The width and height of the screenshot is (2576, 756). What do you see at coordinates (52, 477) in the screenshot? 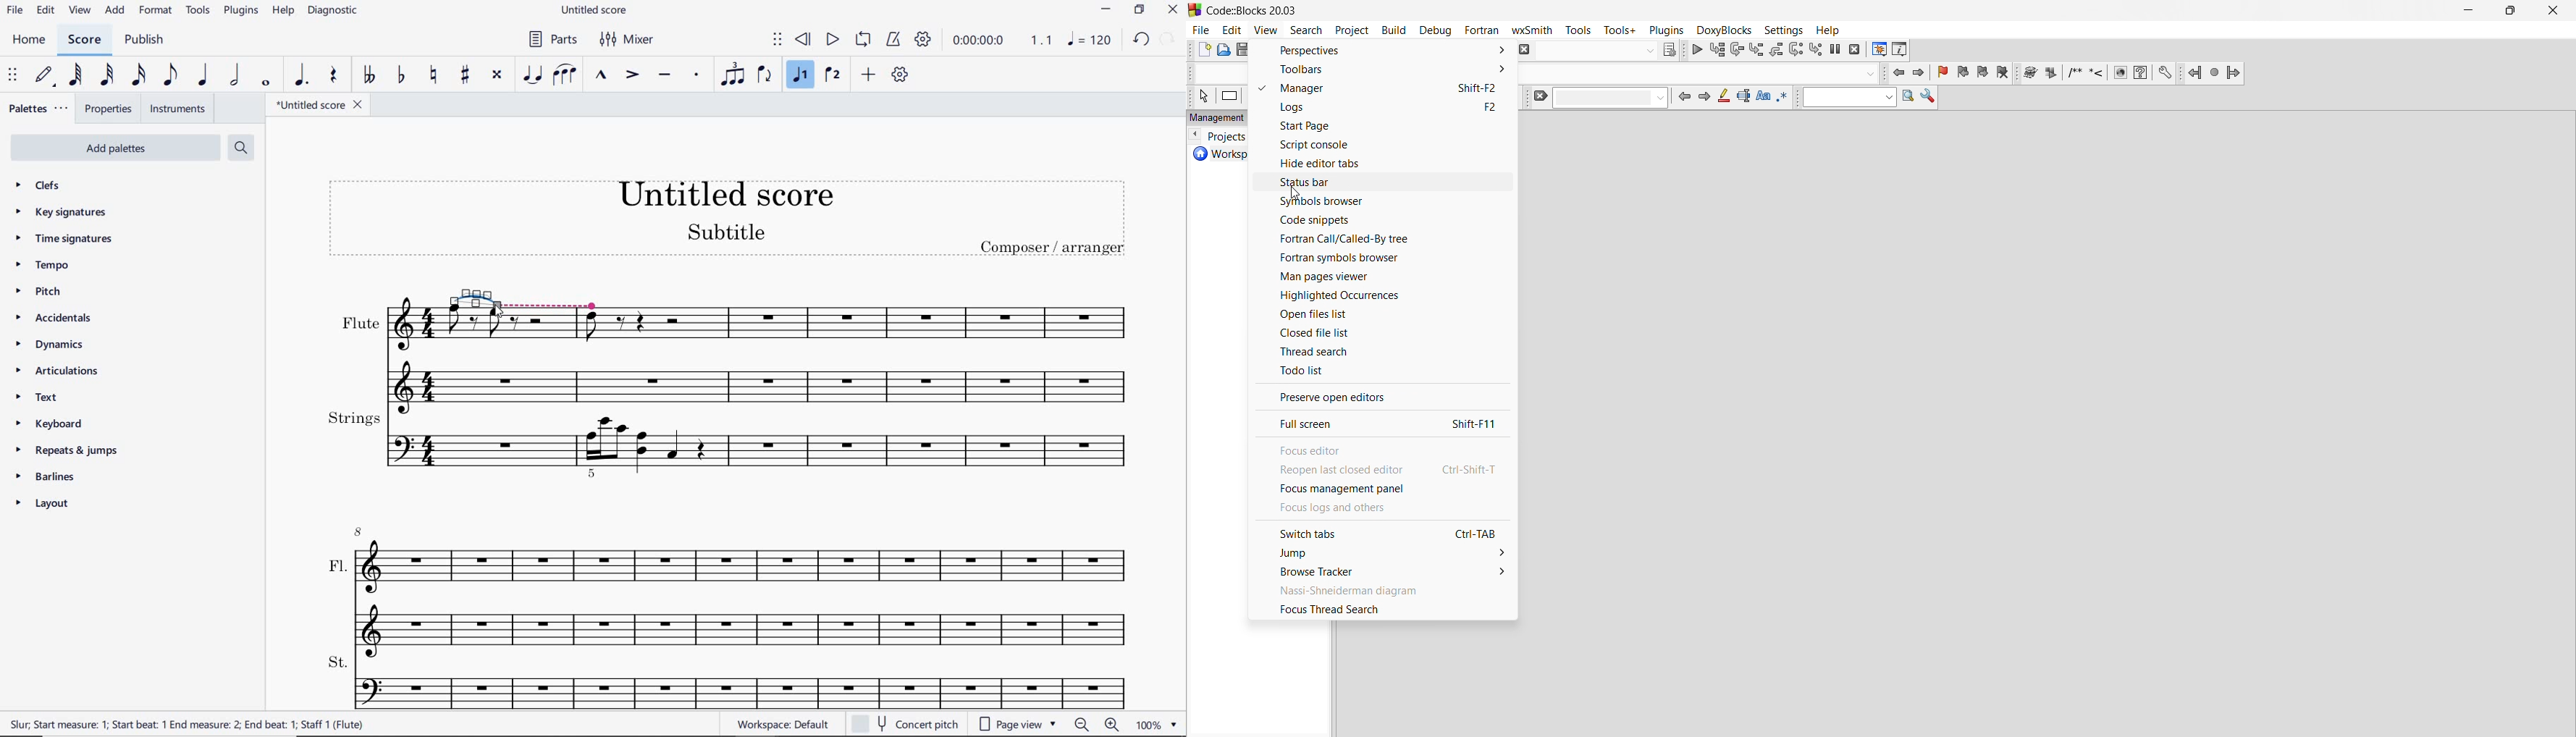
I see `barlines` at bounding box center [52, 477].